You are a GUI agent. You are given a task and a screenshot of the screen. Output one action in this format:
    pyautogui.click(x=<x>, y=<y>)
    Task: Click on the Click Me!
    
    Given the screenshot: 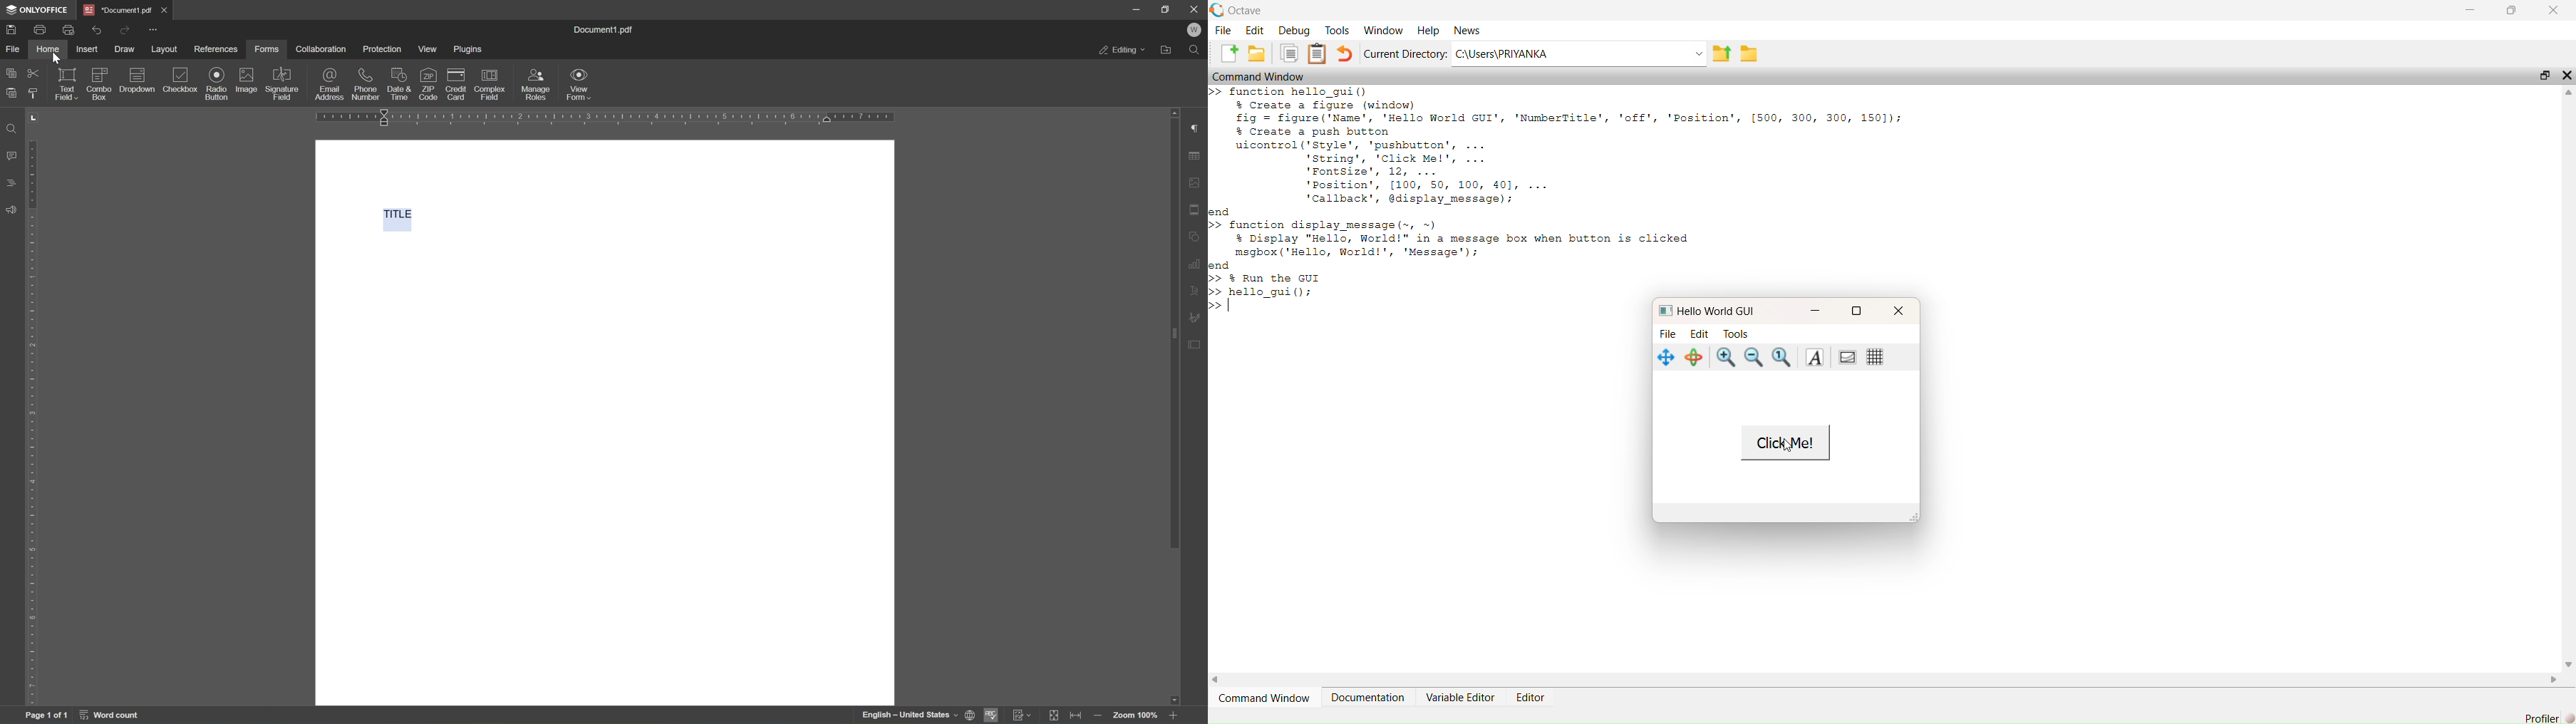 What is the action you would take?
    pyautogui.click(x=1784, y=443)
    